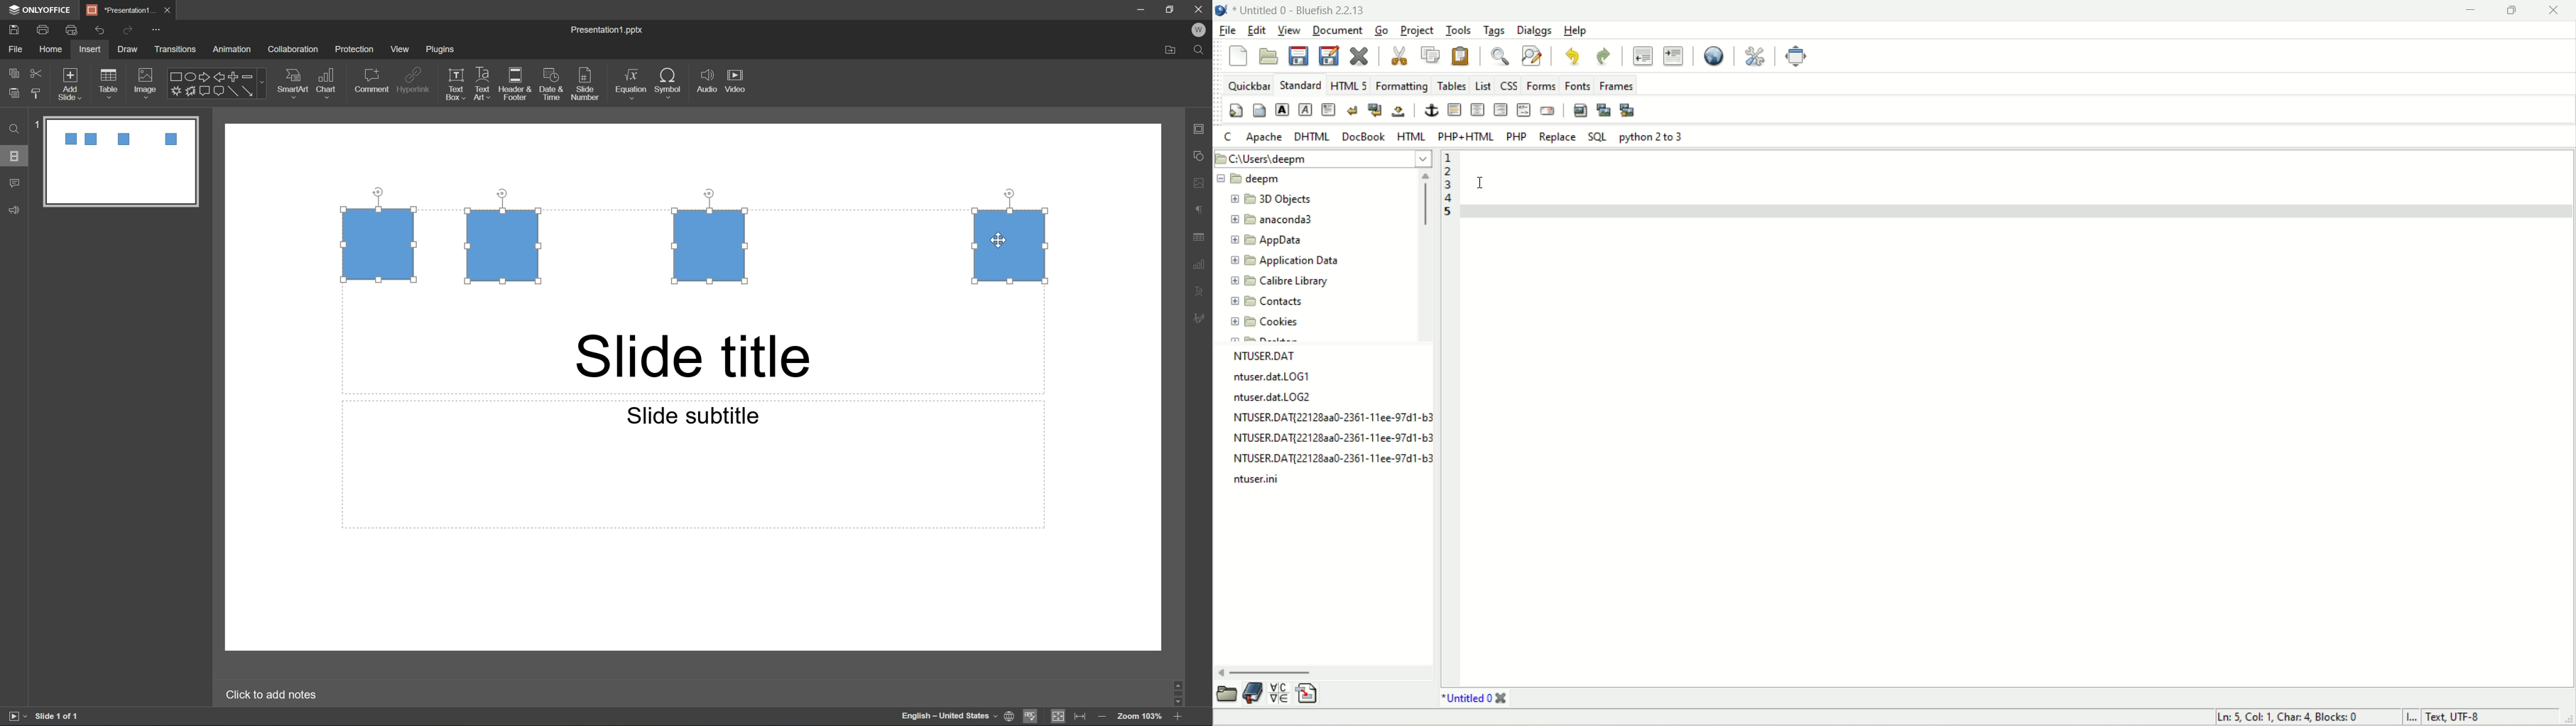 The image size is (2576, 728). I want to click on copy, so click(1432, 55).